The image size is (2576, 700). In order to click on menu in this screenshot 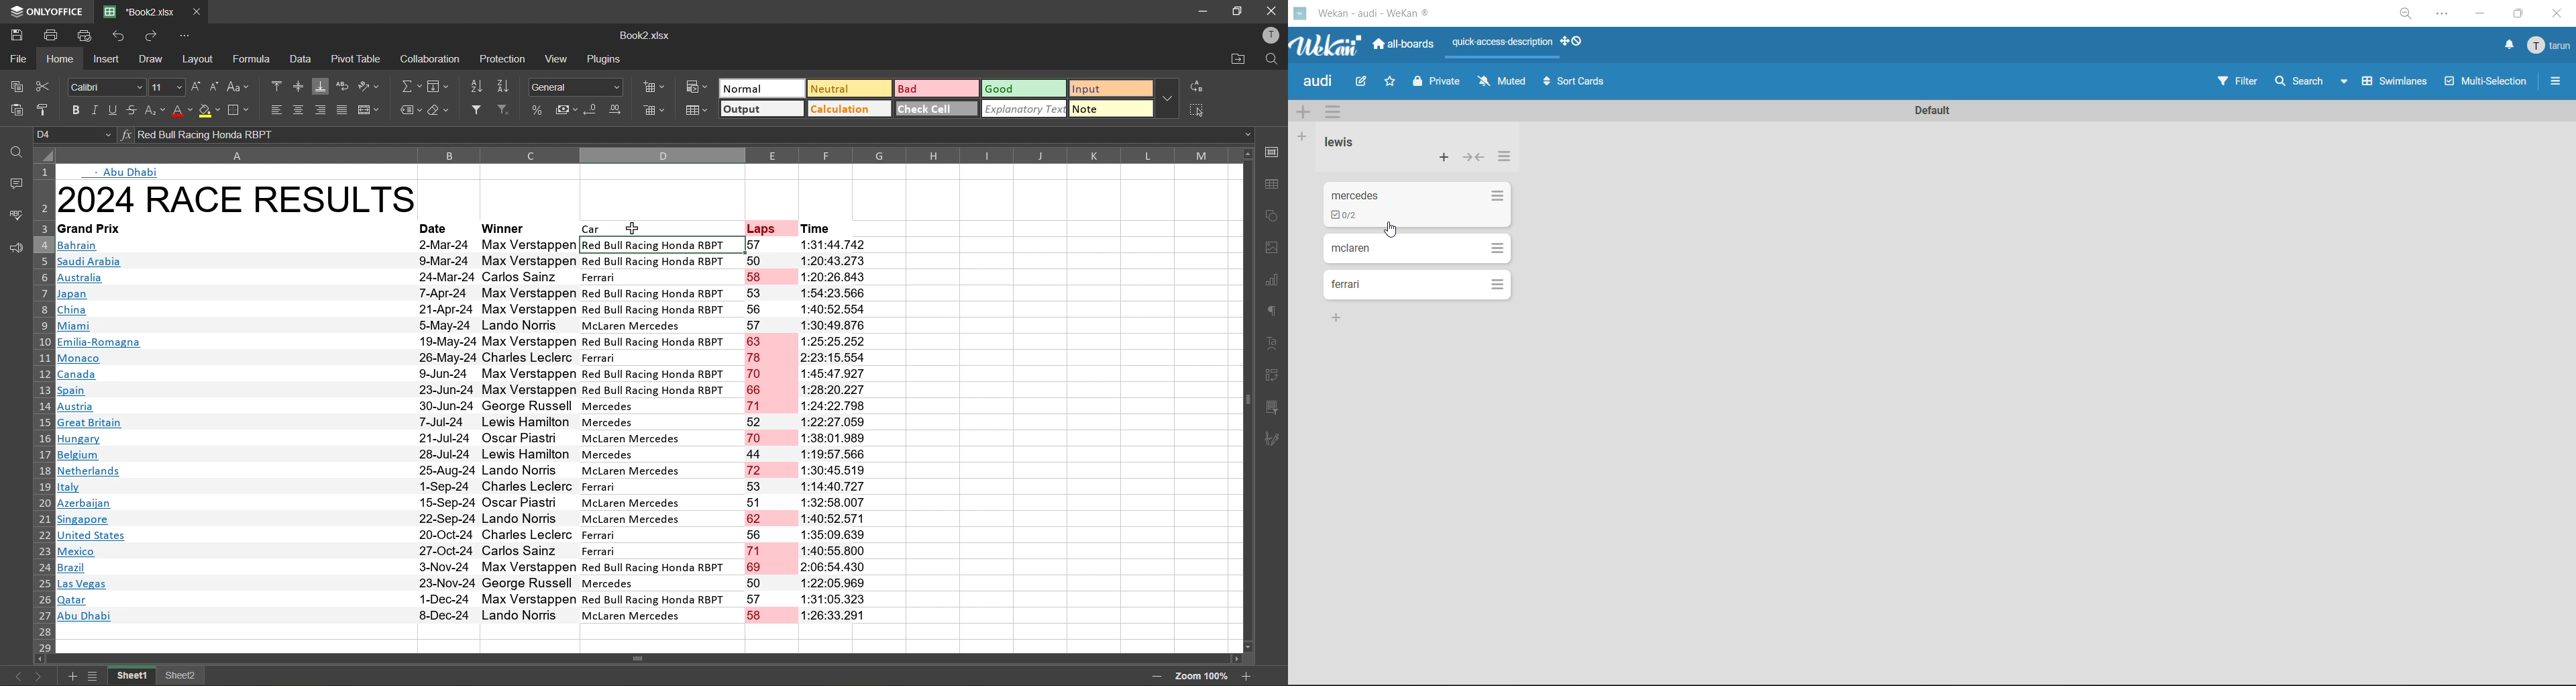, I will do `click(2548, 46)`.